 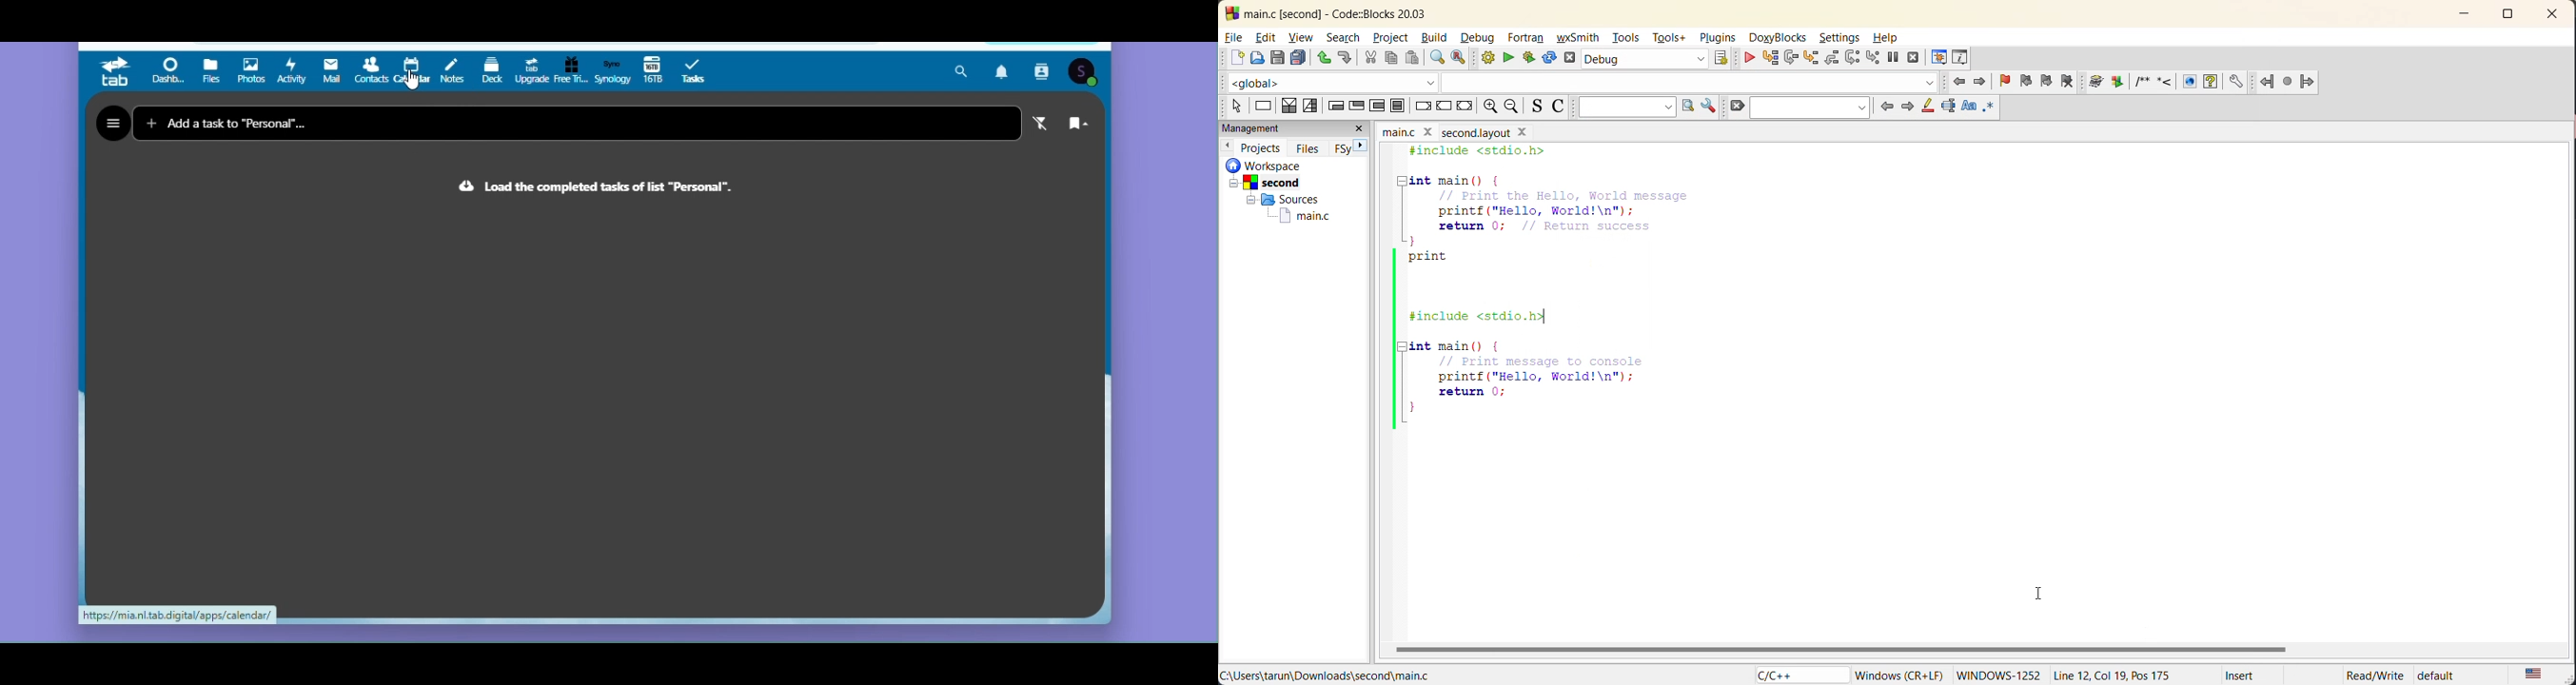 What do you see at coordinates (1506, 58) in the screenshot?
I see `run` at bounding box center [1506, 58].